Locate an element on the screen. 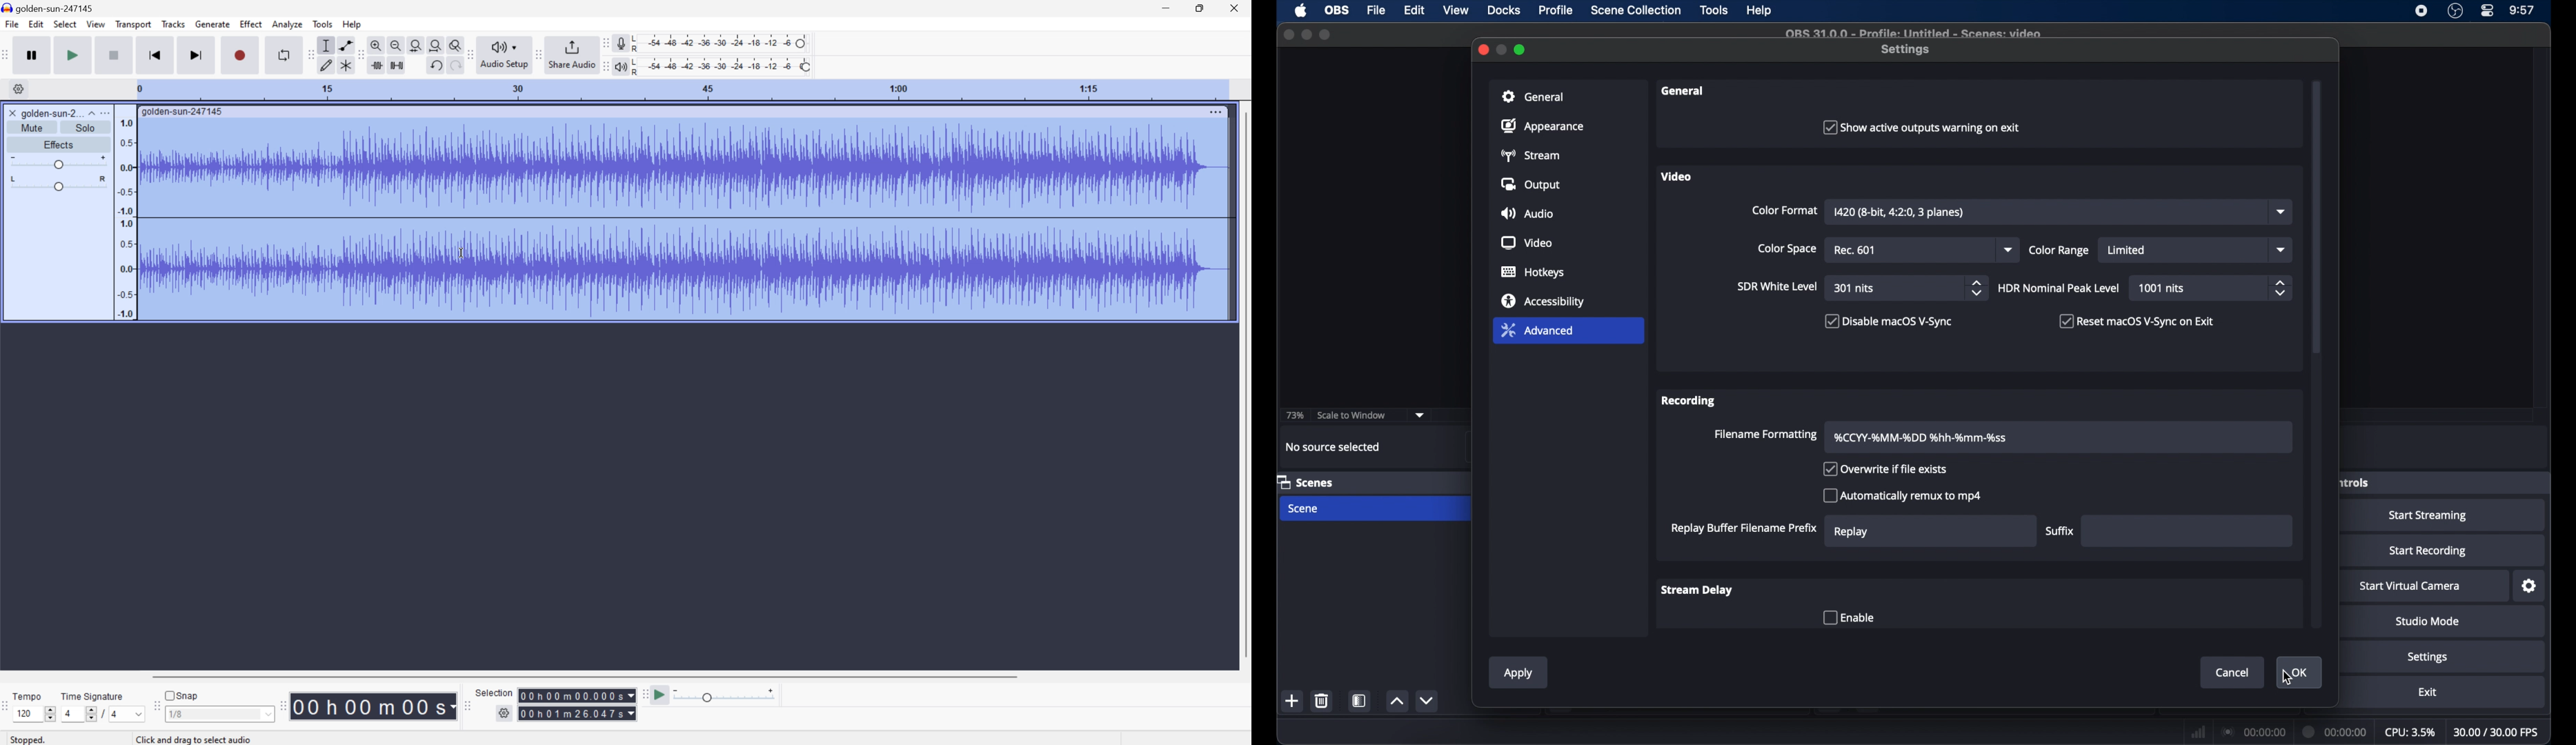  golden-sun-247145 is located at coordinates (183, 112).